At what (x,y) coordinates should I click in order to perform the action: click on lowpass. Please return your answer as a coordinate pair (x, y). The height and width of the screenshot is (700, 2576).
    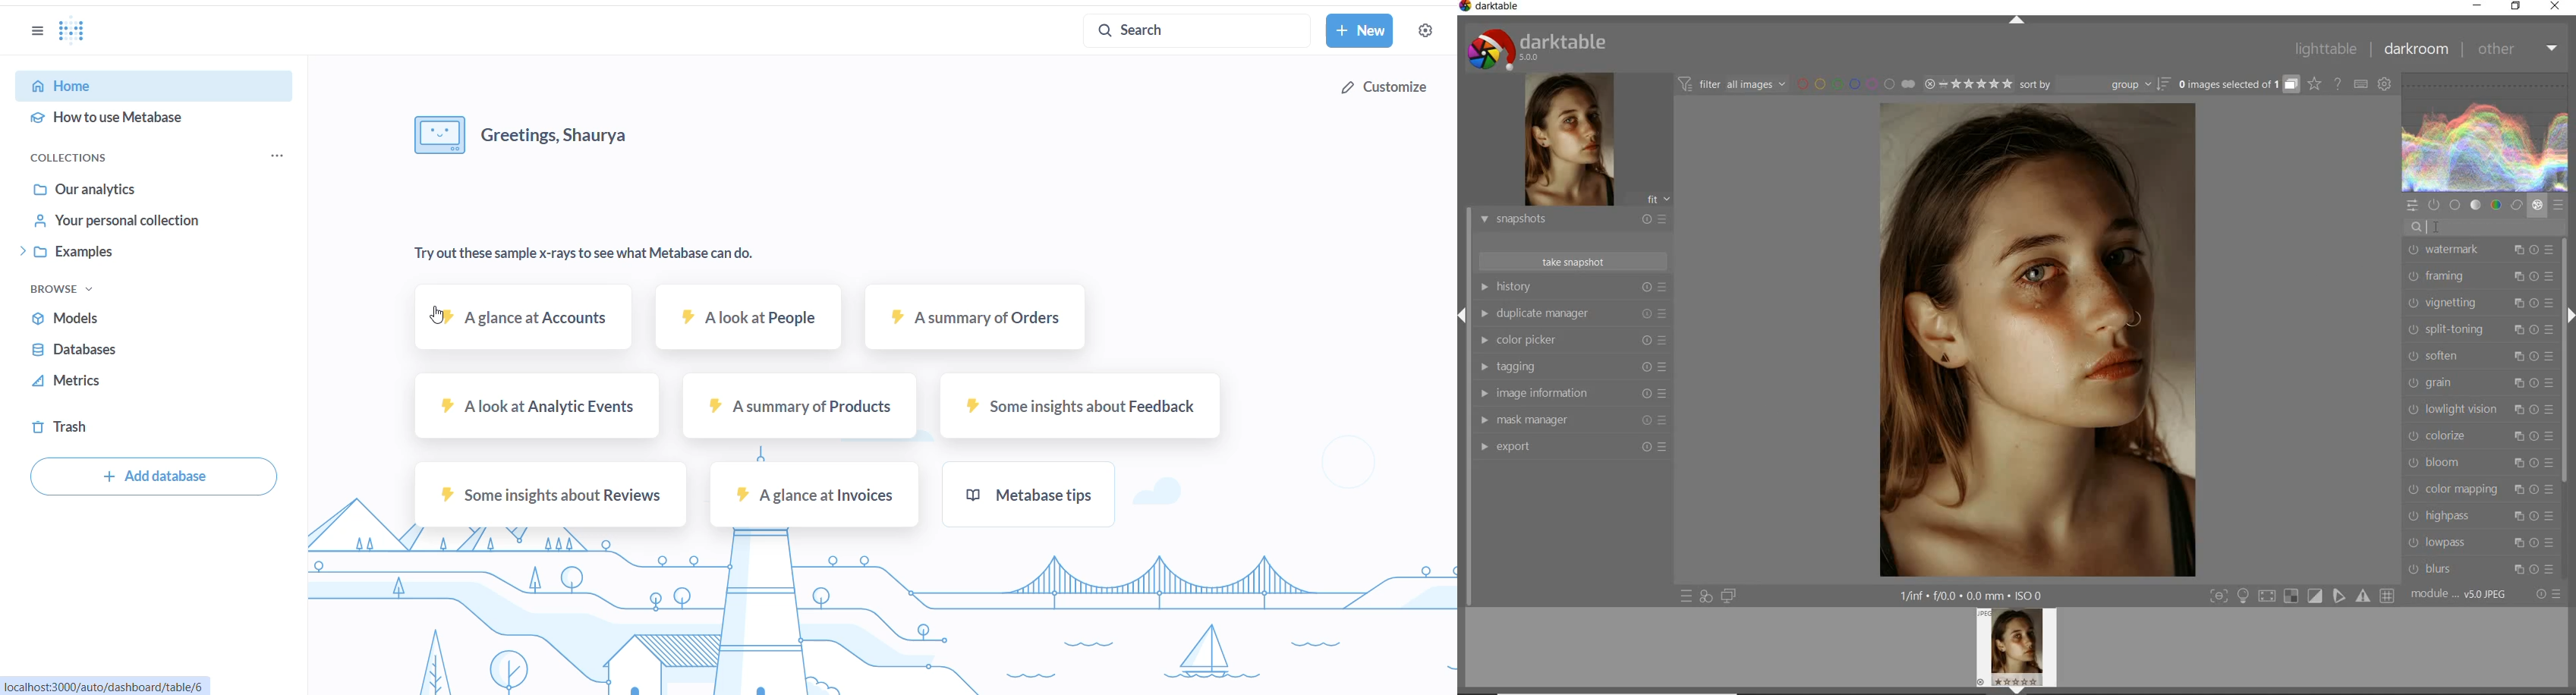
    Looking at the image, I should click on (2479, 543).